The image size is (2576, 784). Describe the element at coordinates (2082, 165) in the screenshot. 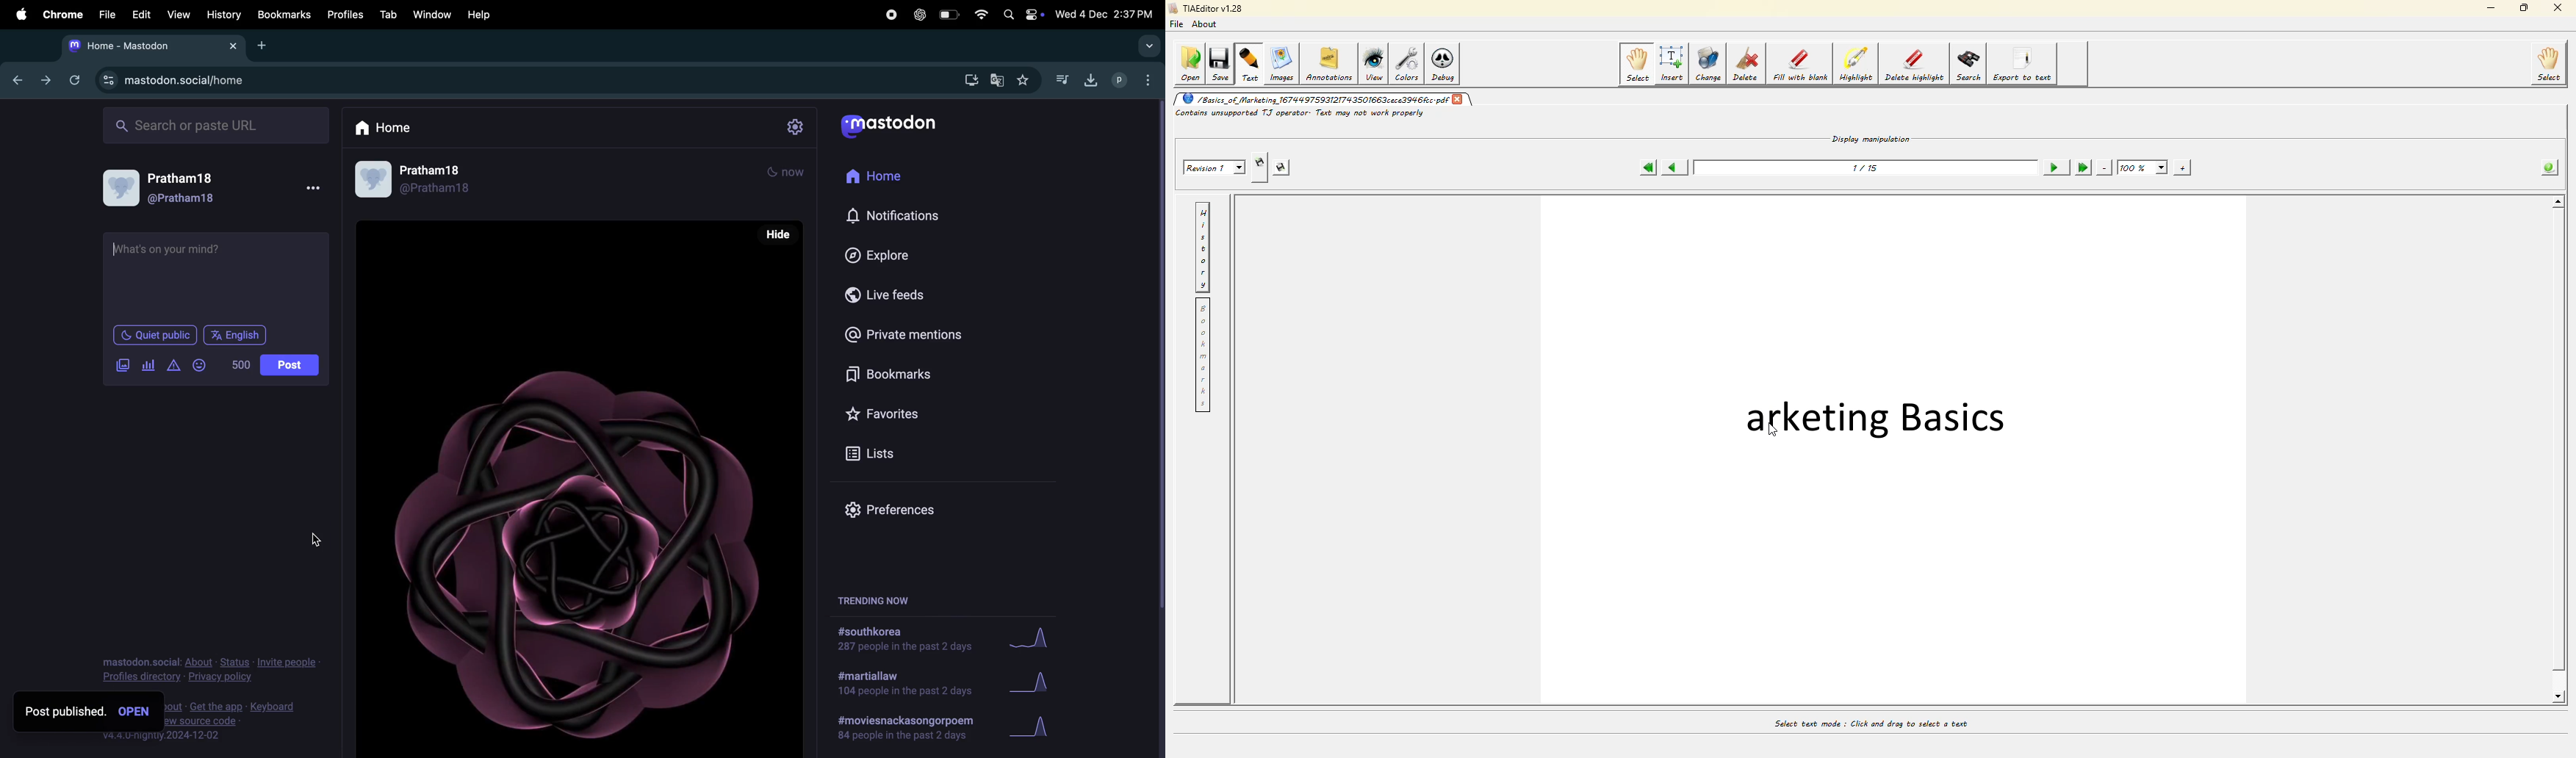

I see `last page` at that location.